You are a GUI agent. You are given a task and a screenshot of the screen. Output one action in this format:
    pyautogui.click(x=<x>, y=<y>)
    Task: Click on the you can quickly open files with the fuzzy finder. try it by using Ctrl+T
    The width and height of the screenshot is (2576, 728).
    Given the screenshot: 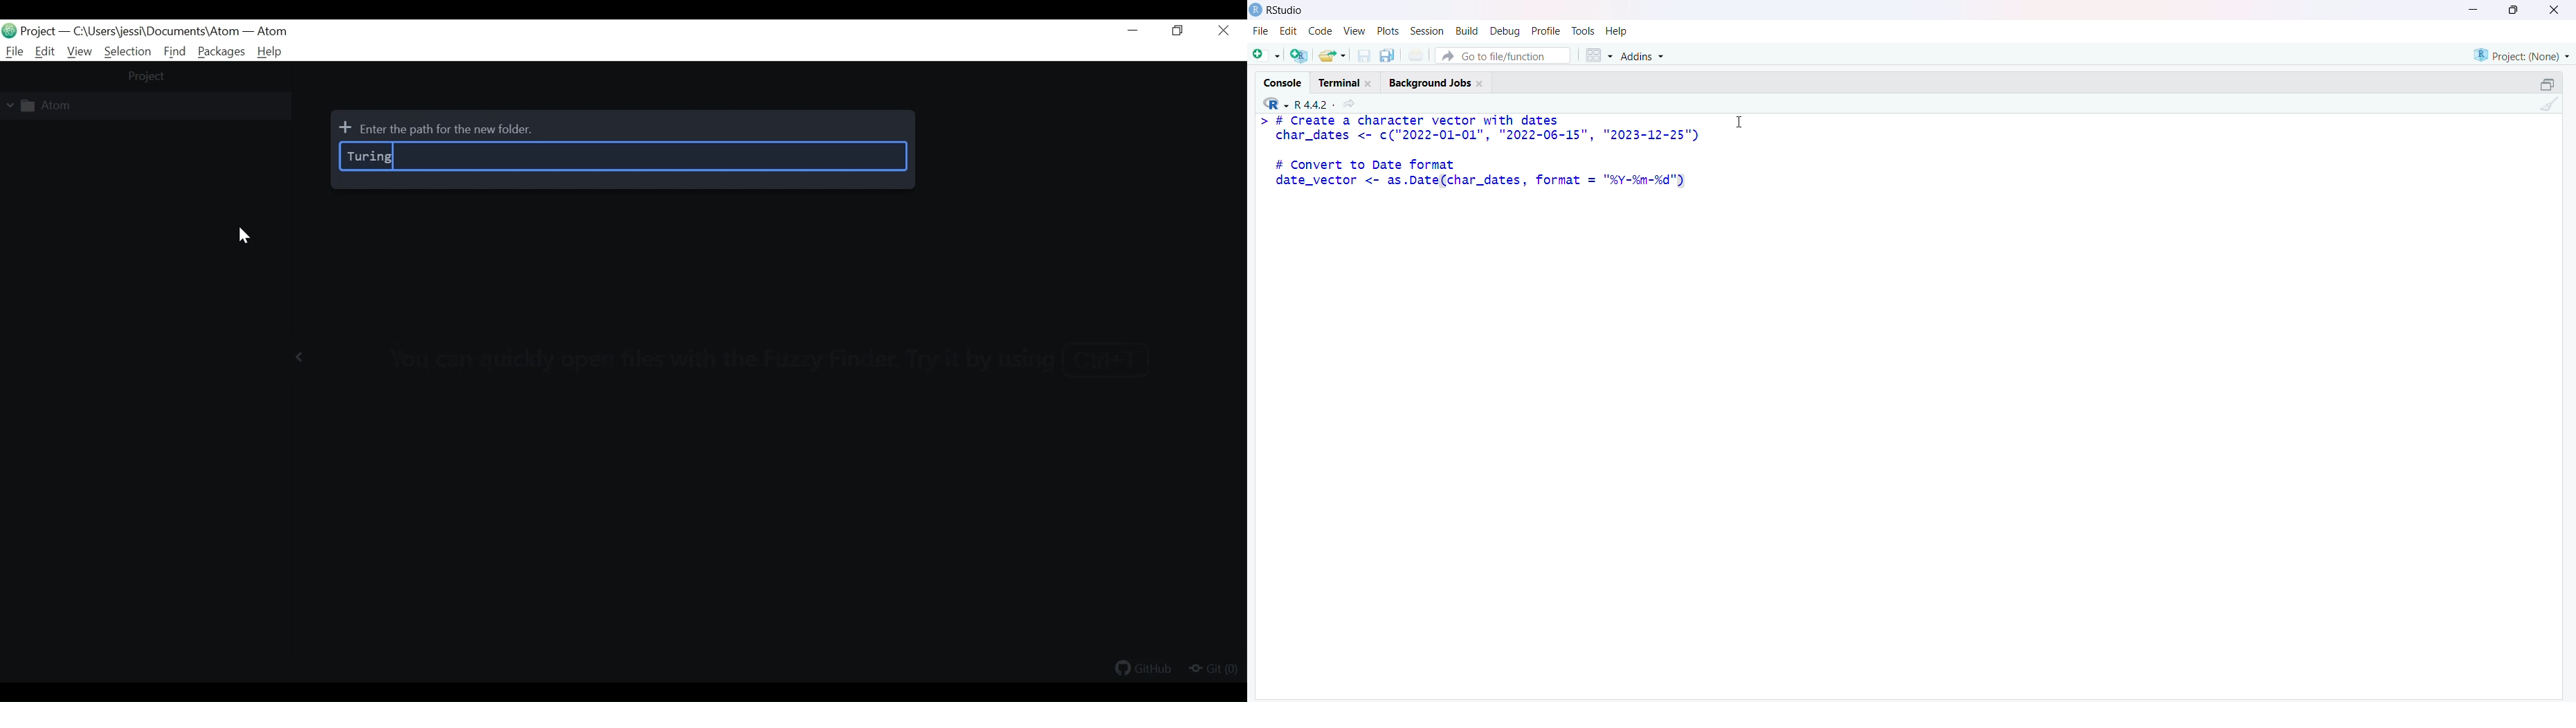 What is the action you would take?
    pyautogui.click(x=777, y=360)
    